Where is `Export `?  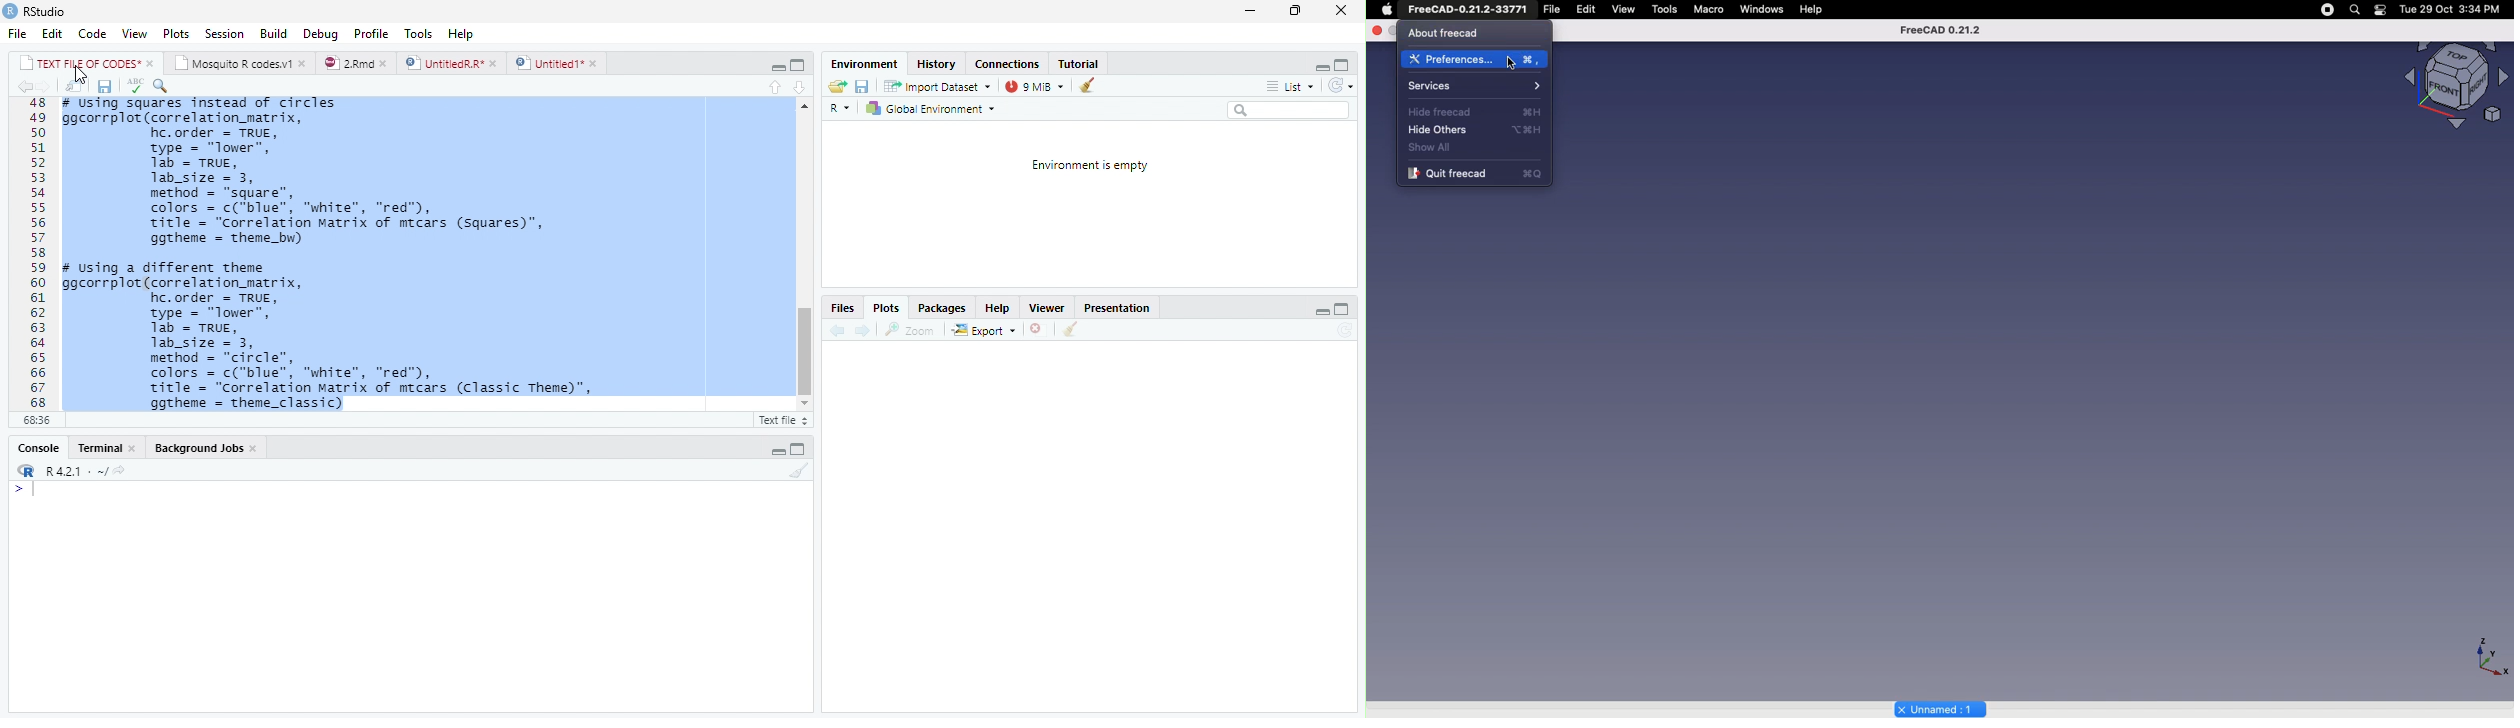 Export  is located at coordinates (983, 330).